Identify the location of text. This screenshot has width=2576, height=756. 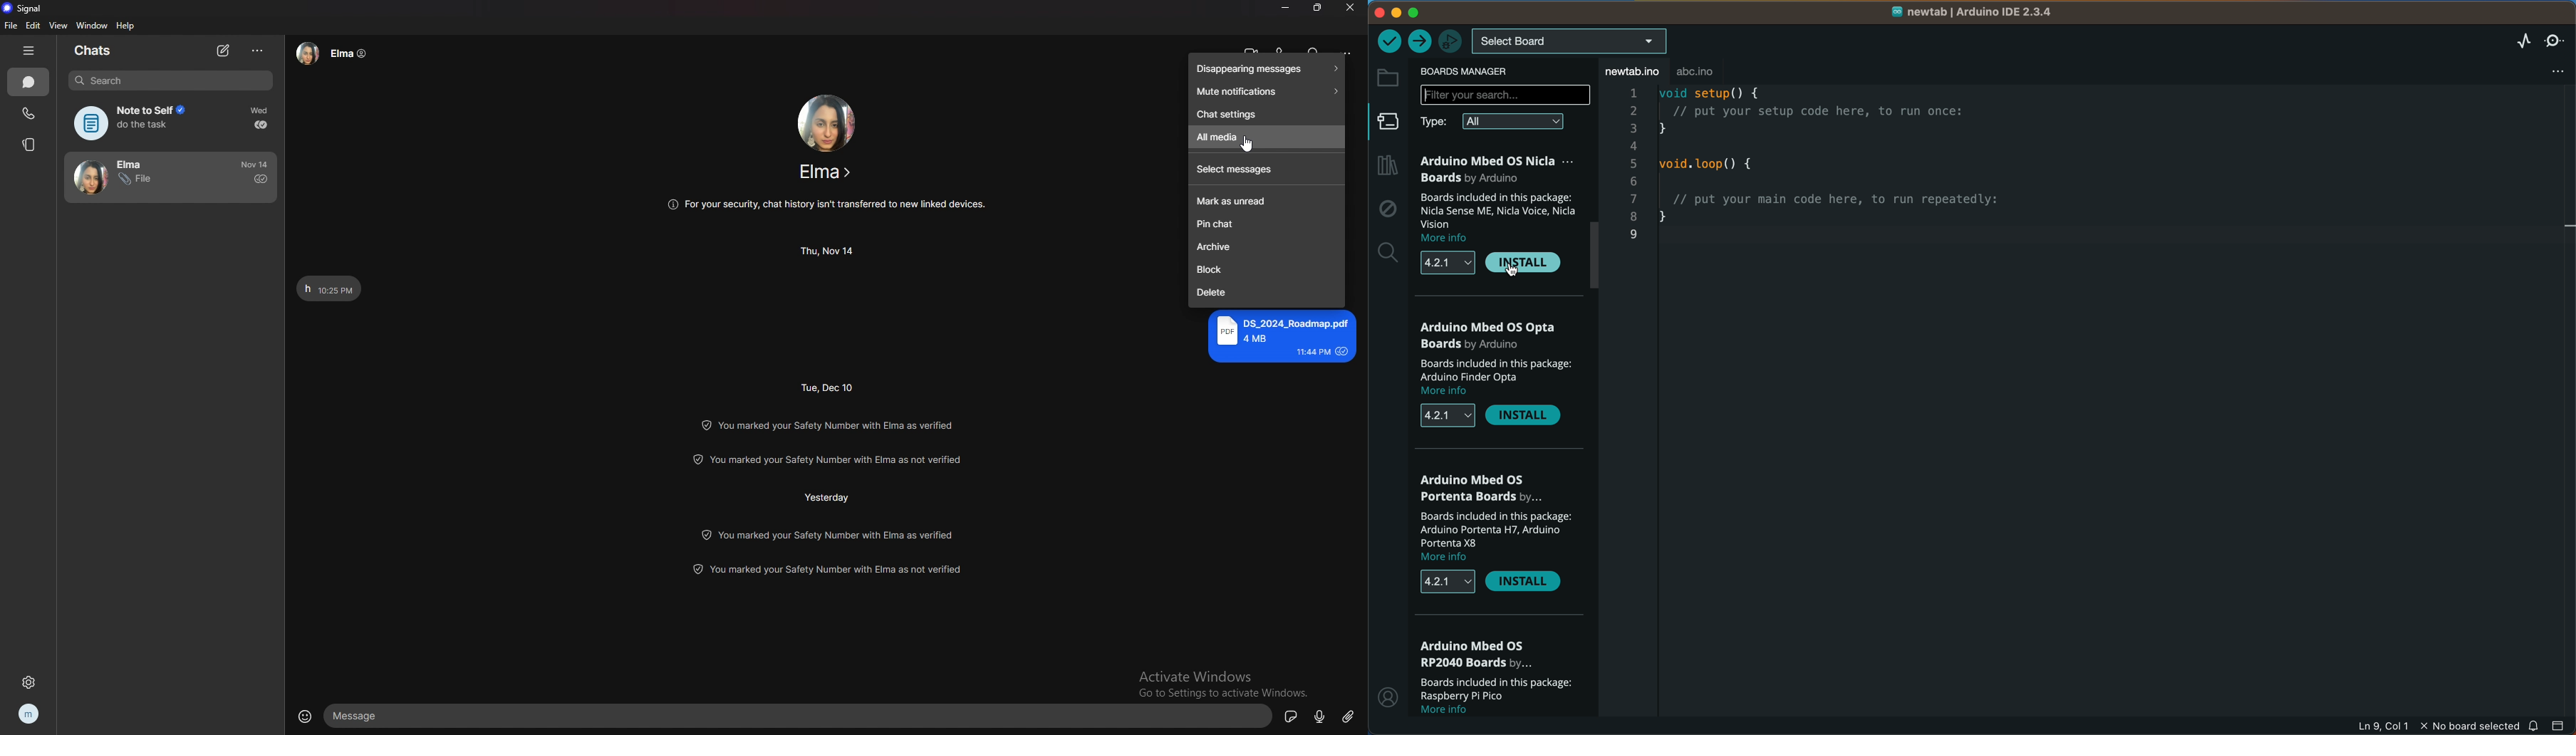
(1281, 336).